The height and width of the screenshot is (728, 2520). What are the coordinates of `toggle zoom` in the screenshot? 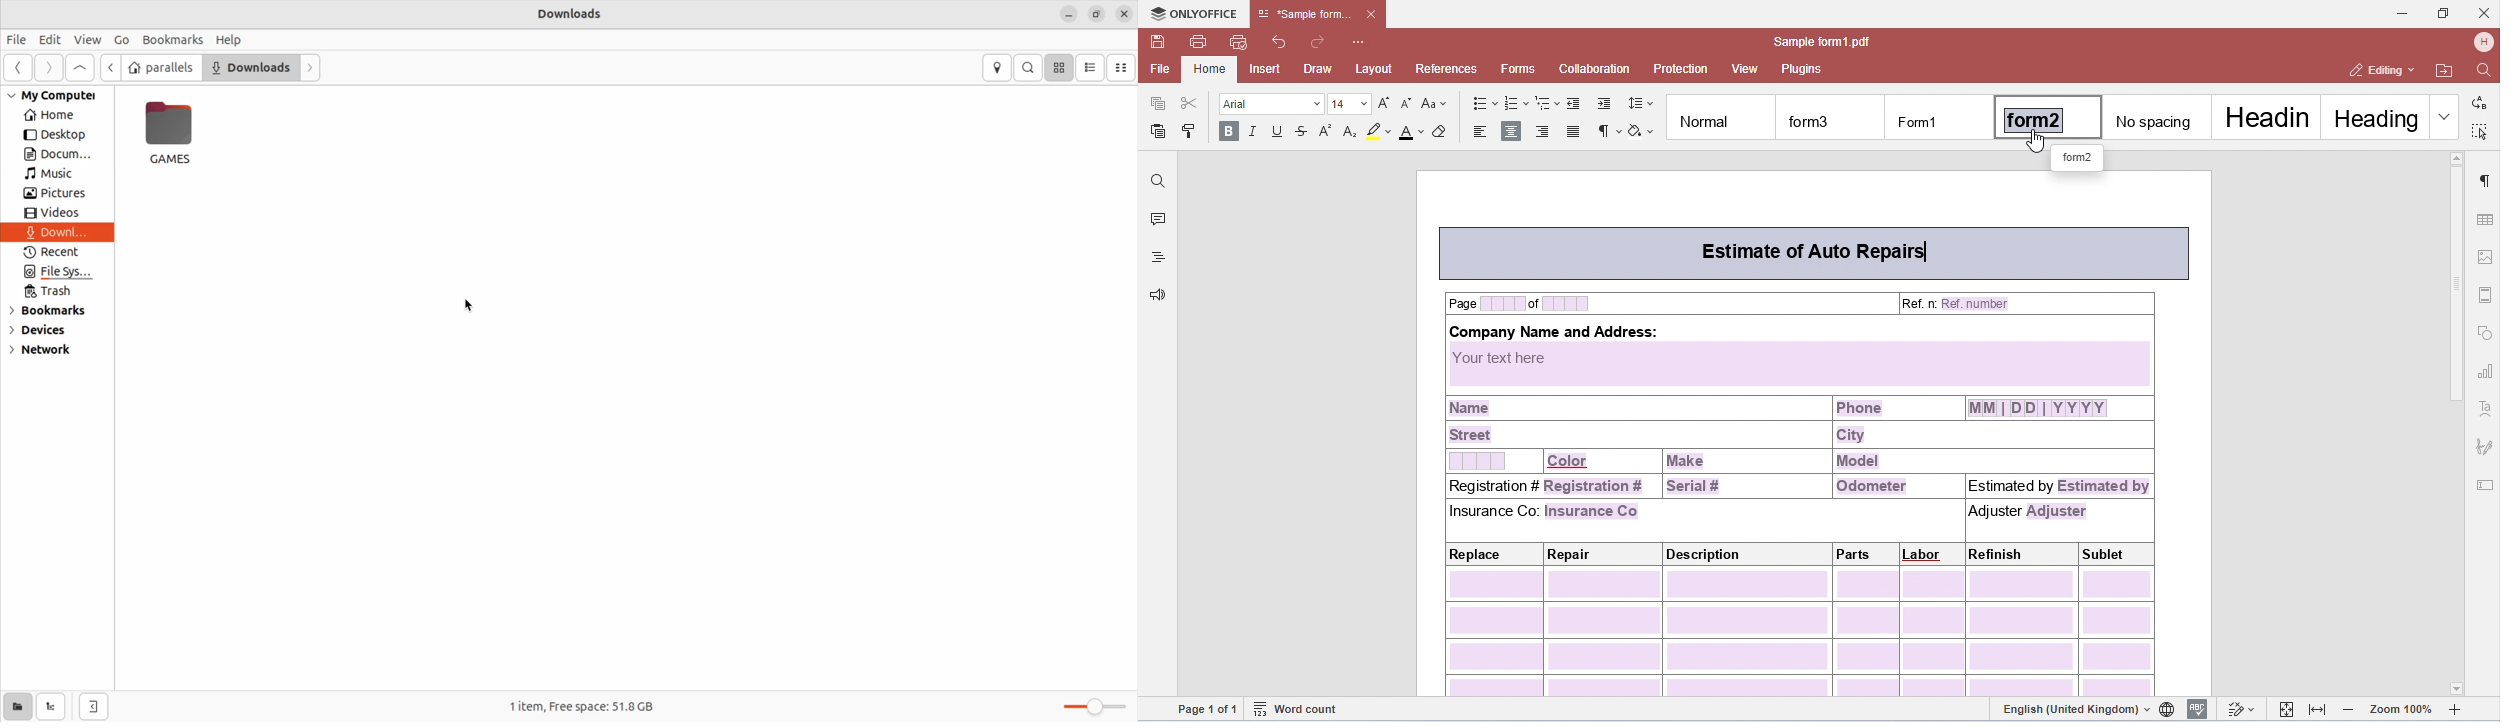 It's located at (1090, 706).